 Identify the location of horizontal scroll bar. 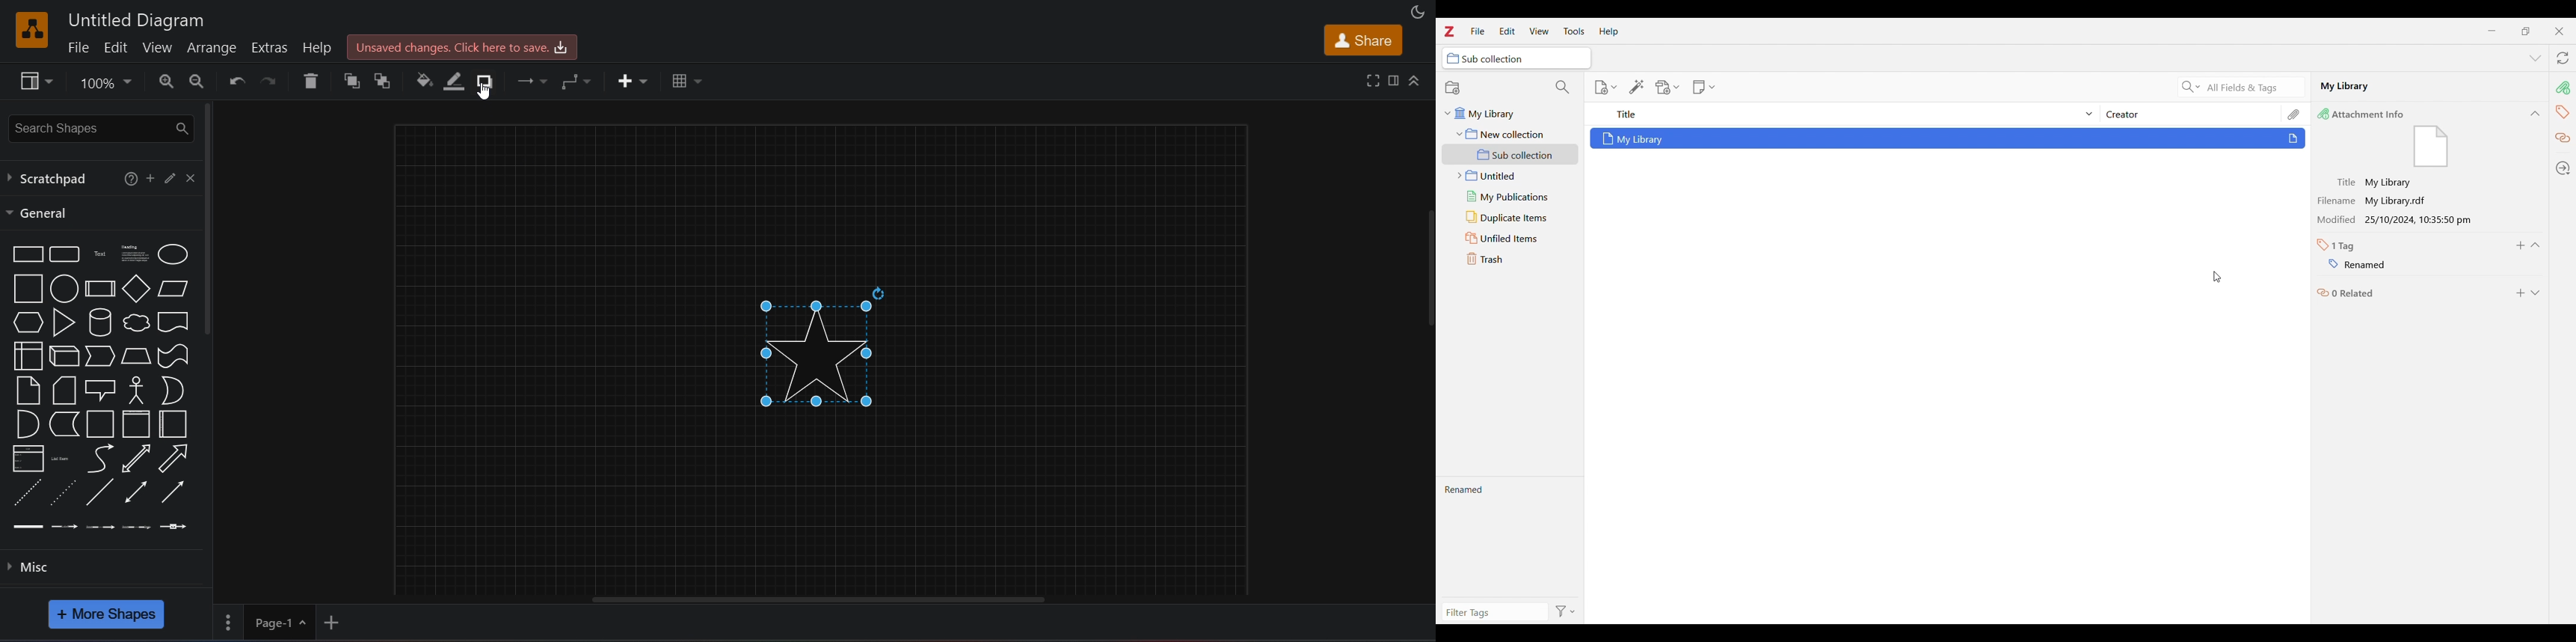
(823, 602).